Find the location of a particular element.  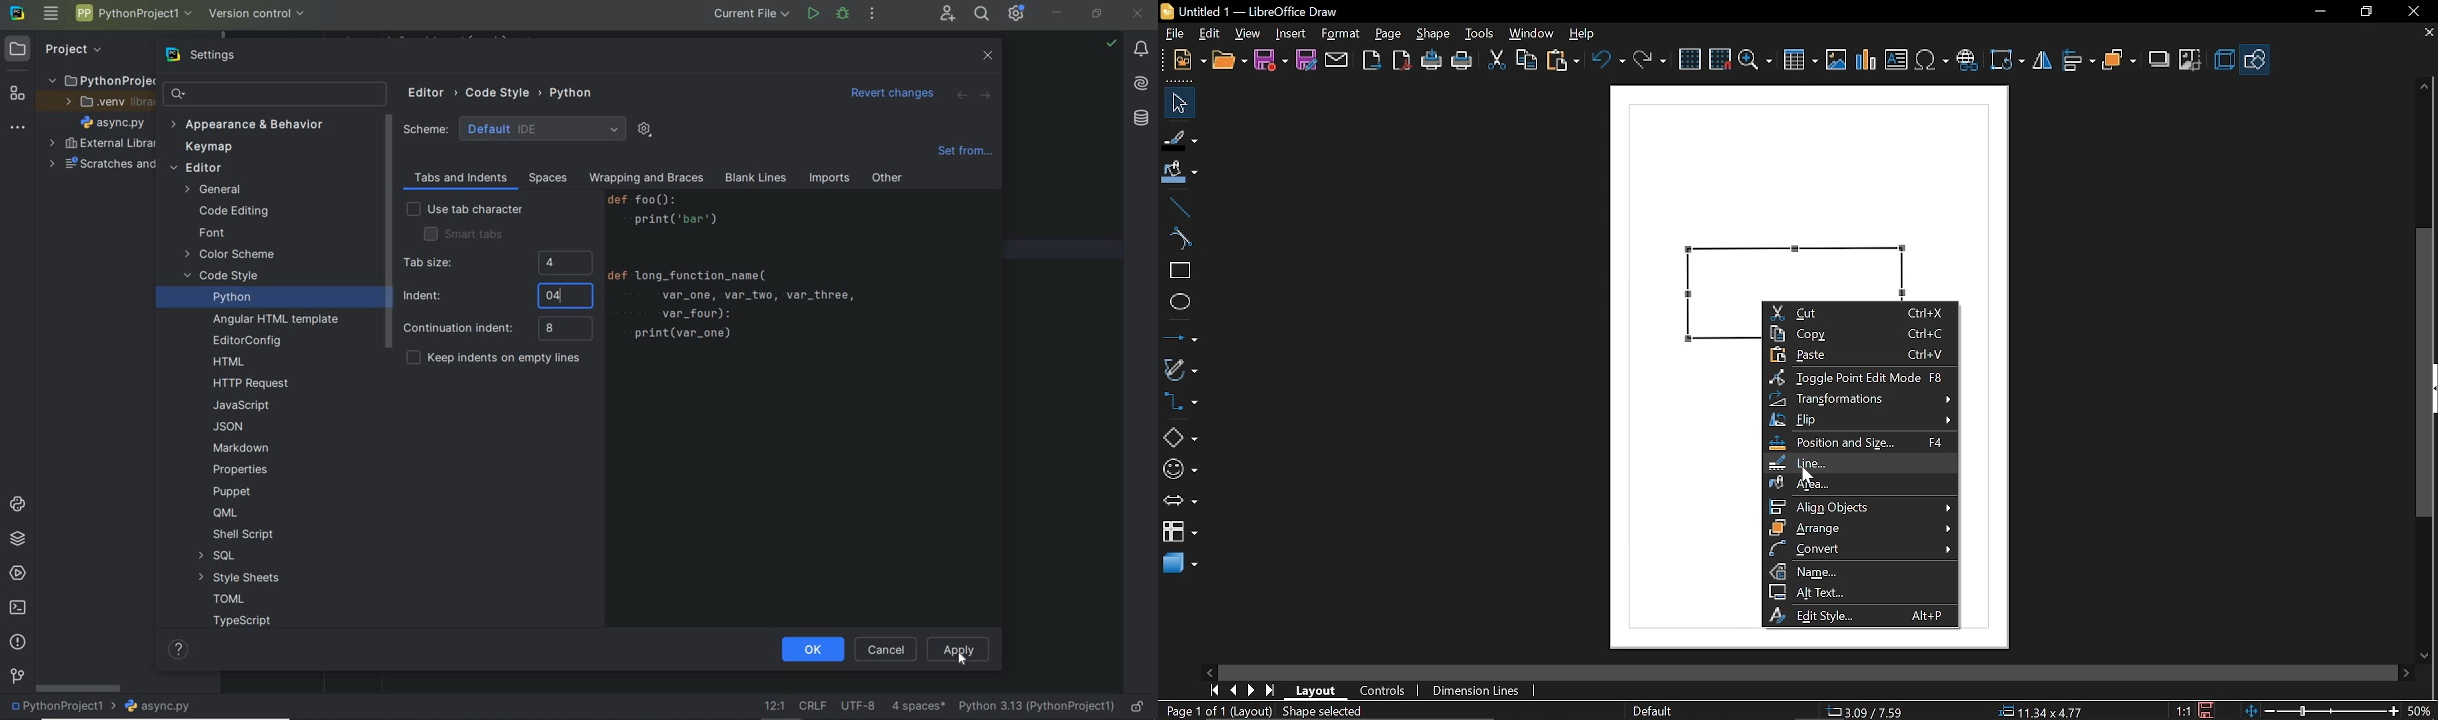

Minimize is located at coordinates (2318, 13).